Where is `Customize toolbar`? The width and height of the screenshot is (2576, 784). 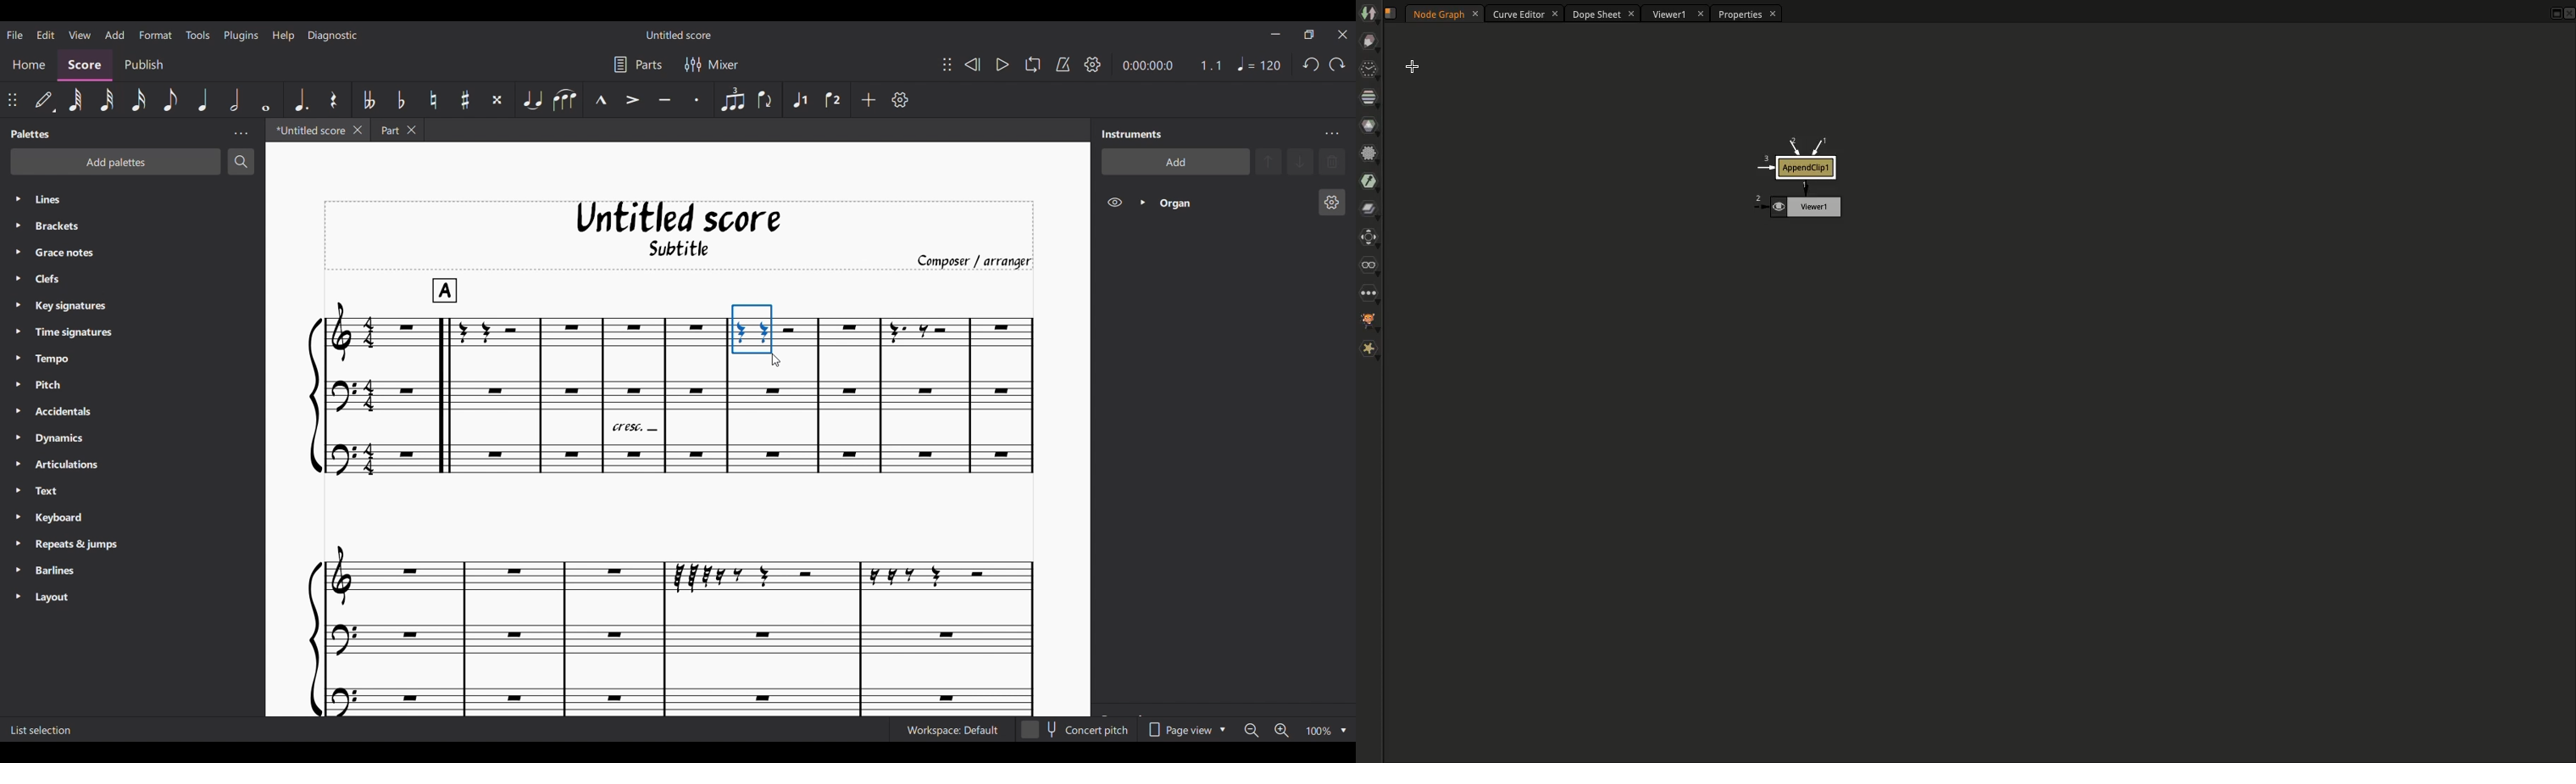 Customize toolbar is located at coordinates (900, 100).